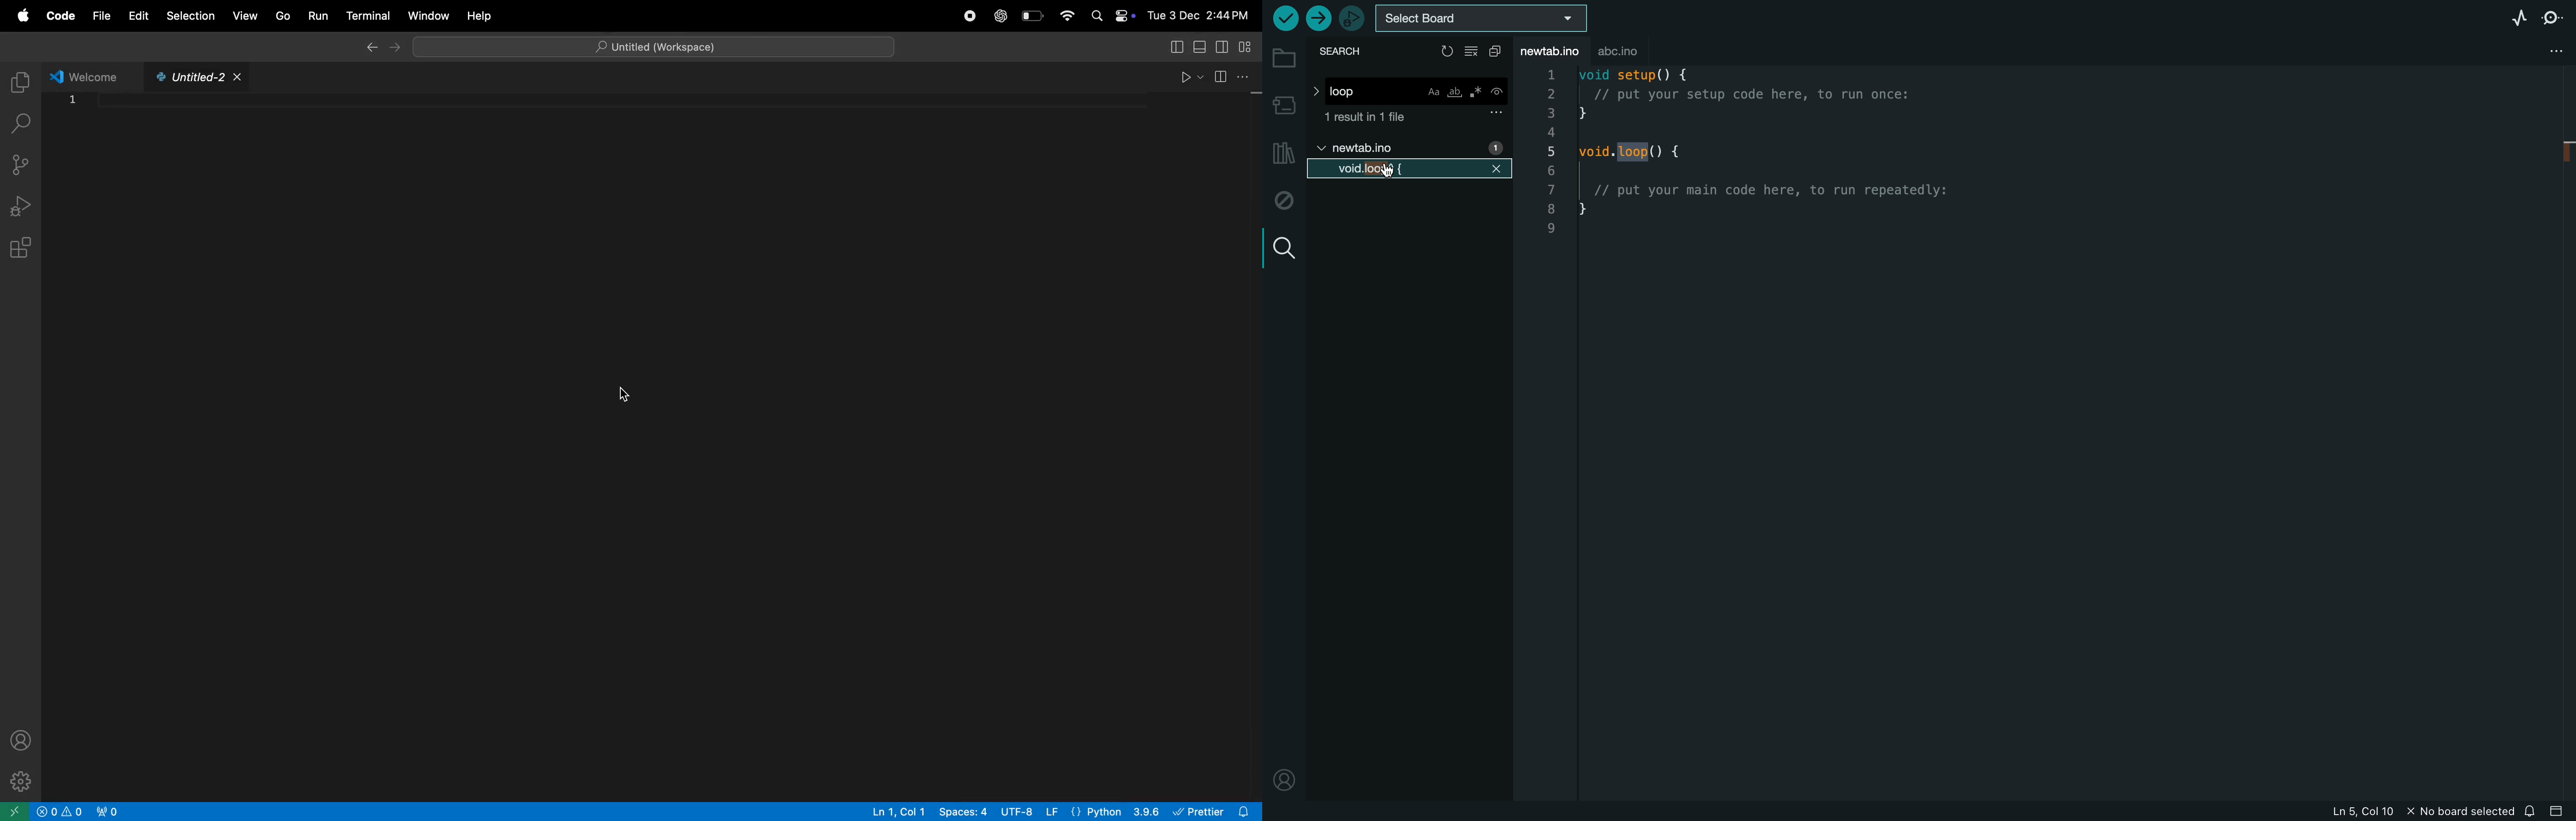  I want to click on prettier extensions, so click(1216, 811).